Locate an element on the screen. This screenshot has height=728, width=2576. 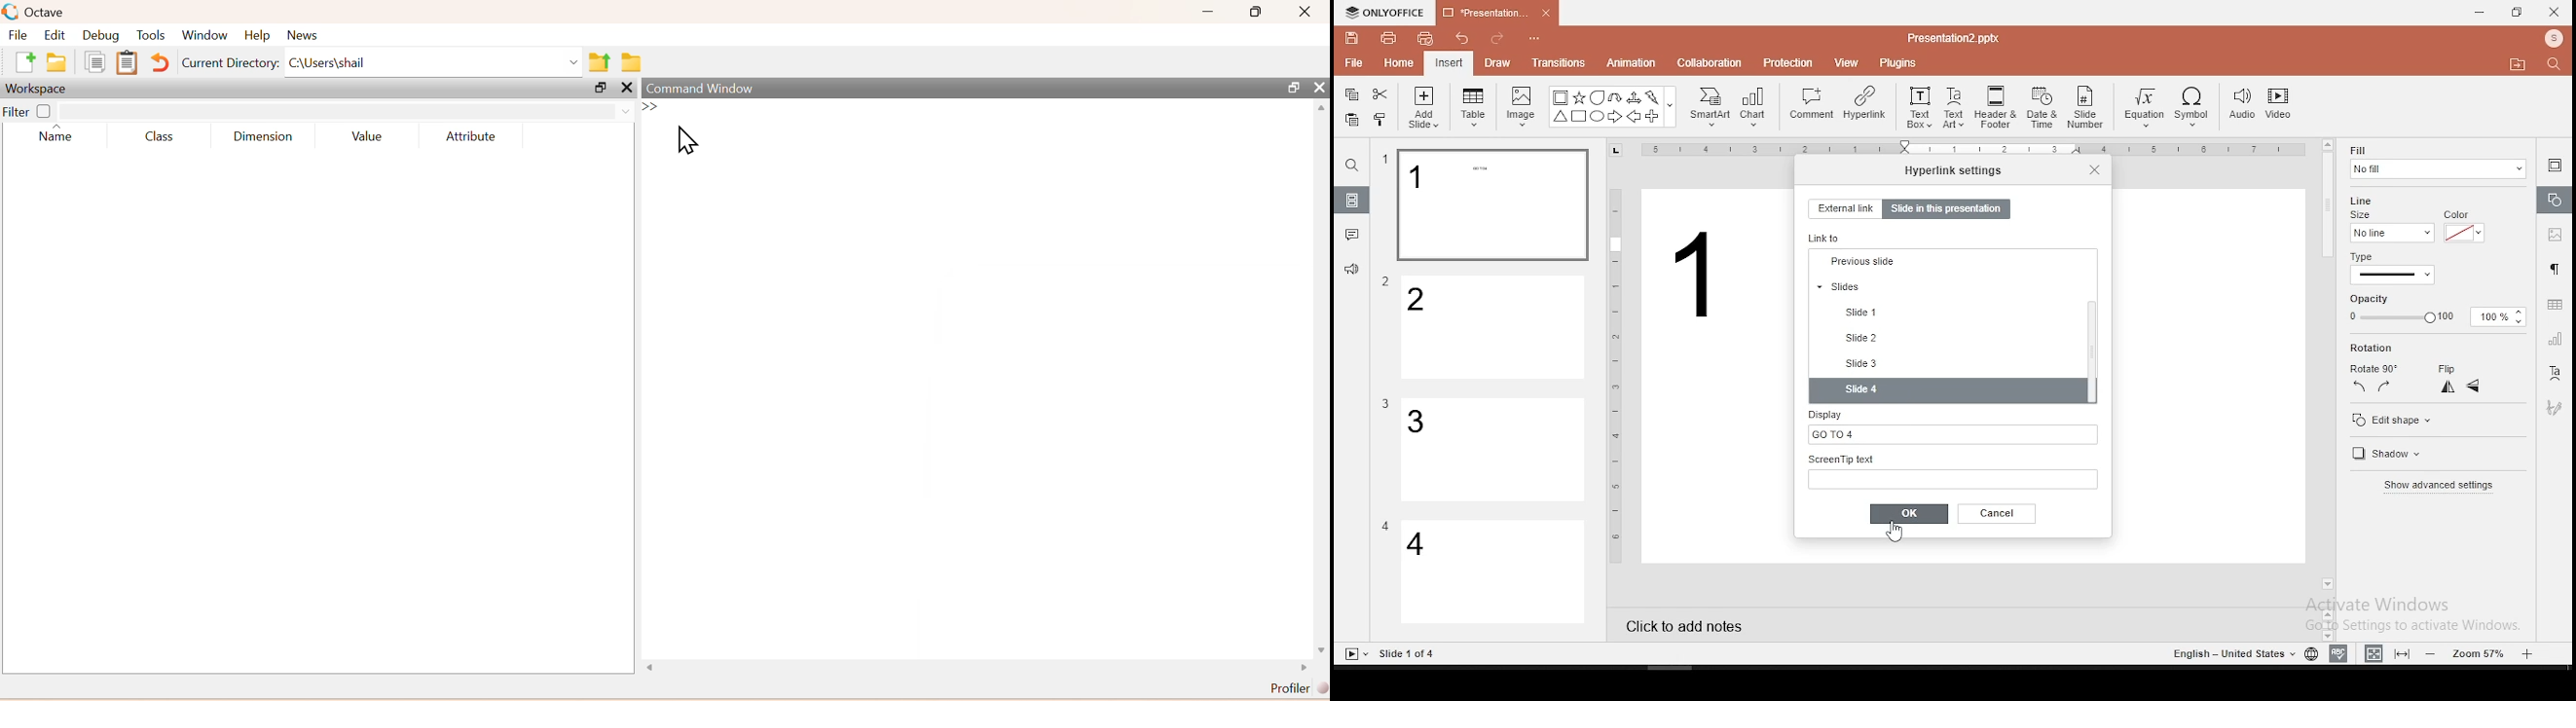
fit to slide is located at coordinates (2405, 652).